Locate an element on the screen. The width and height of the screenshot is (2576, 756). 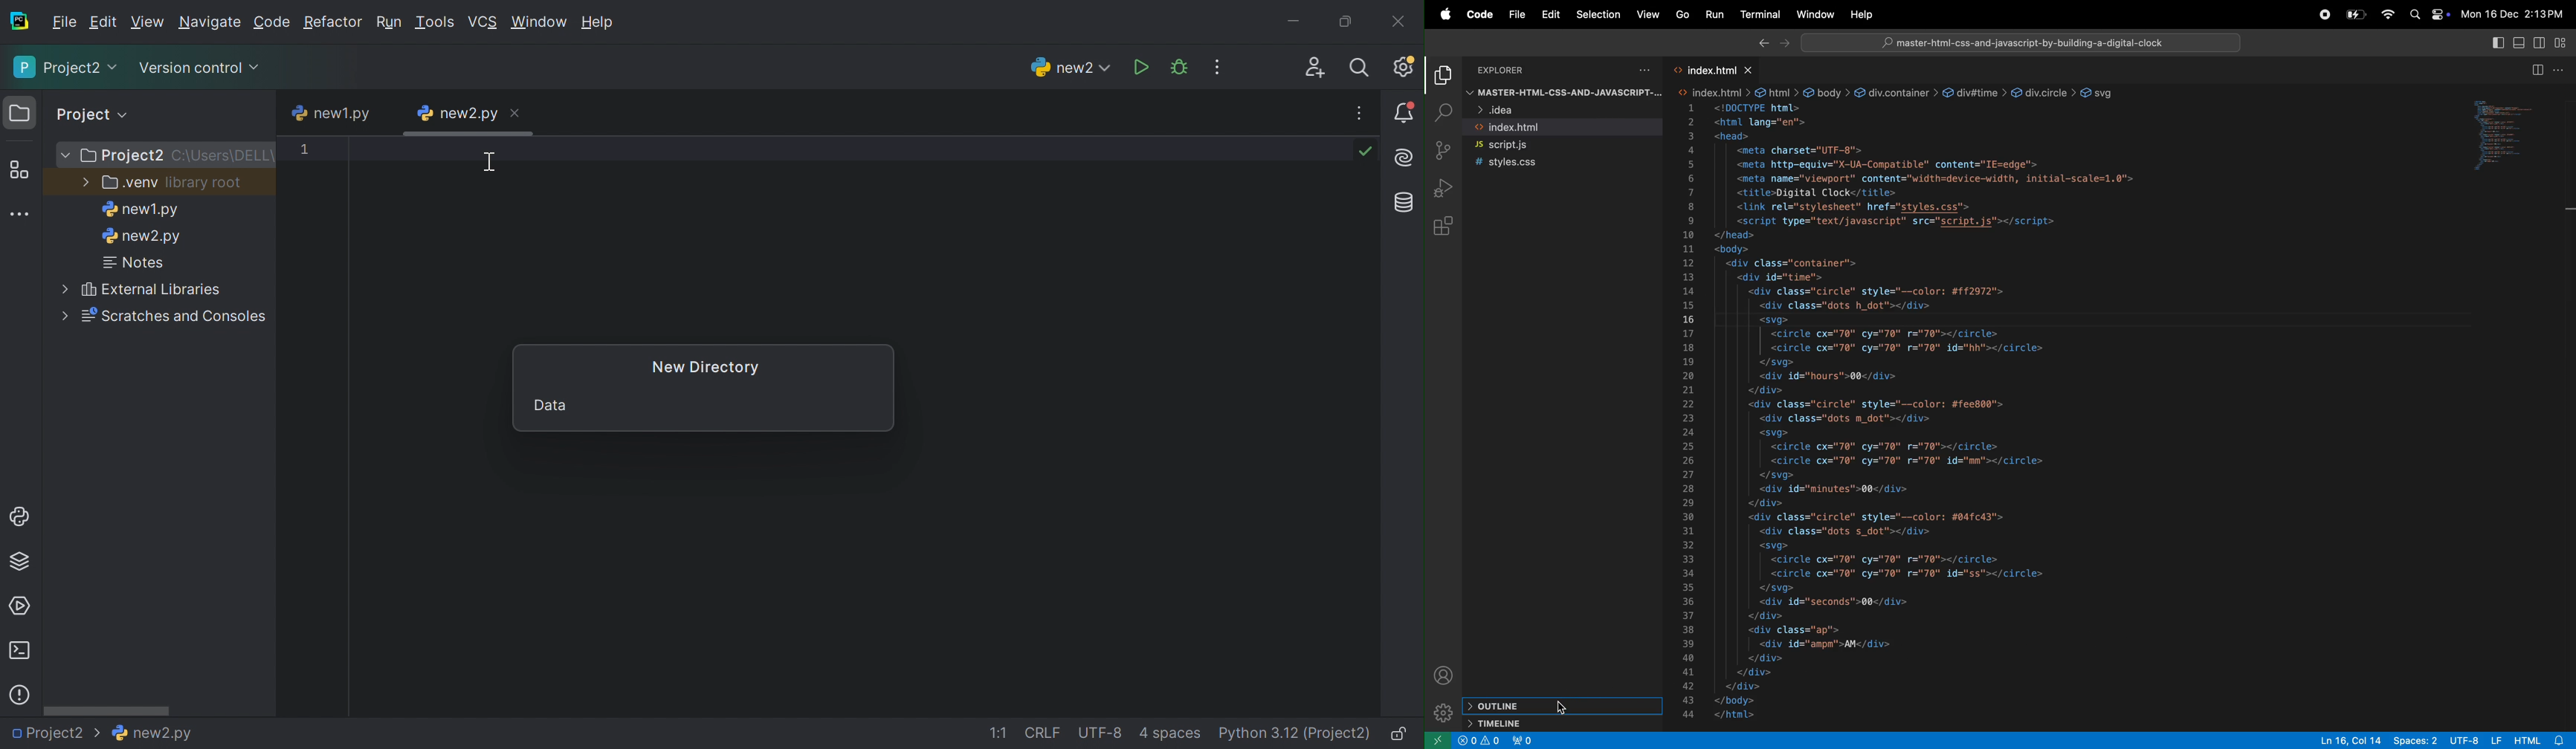
html alert is located at coordinates (2540, 740).